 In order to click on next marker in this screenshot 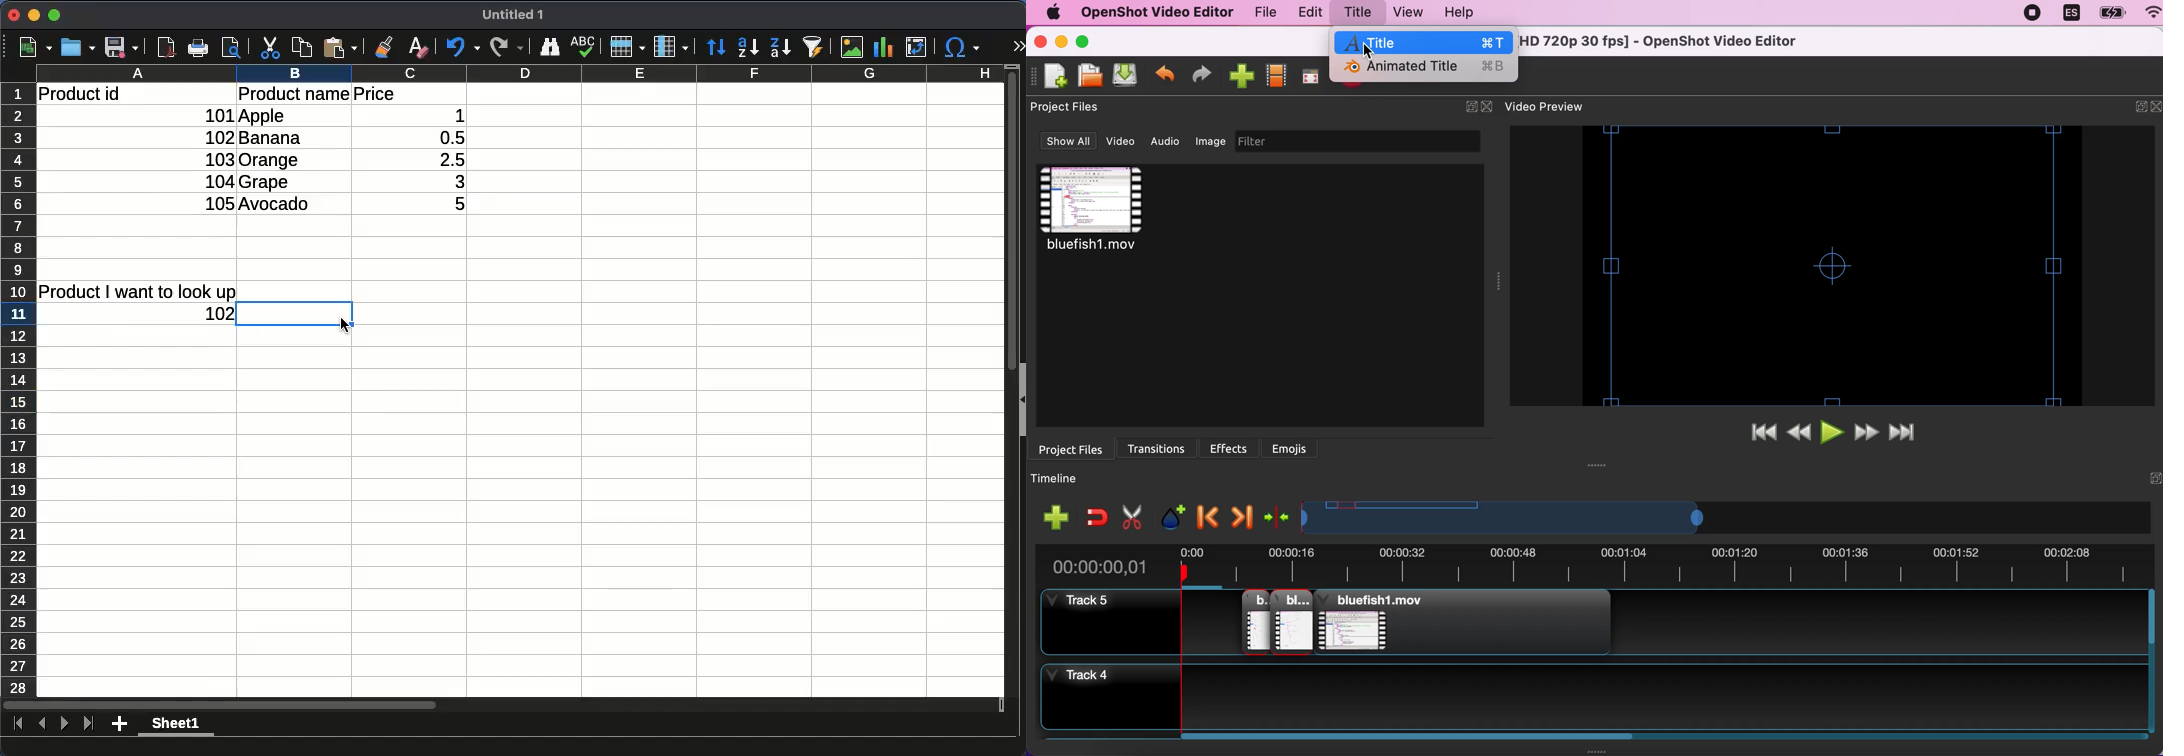, I will do `click(1241, 514)`.